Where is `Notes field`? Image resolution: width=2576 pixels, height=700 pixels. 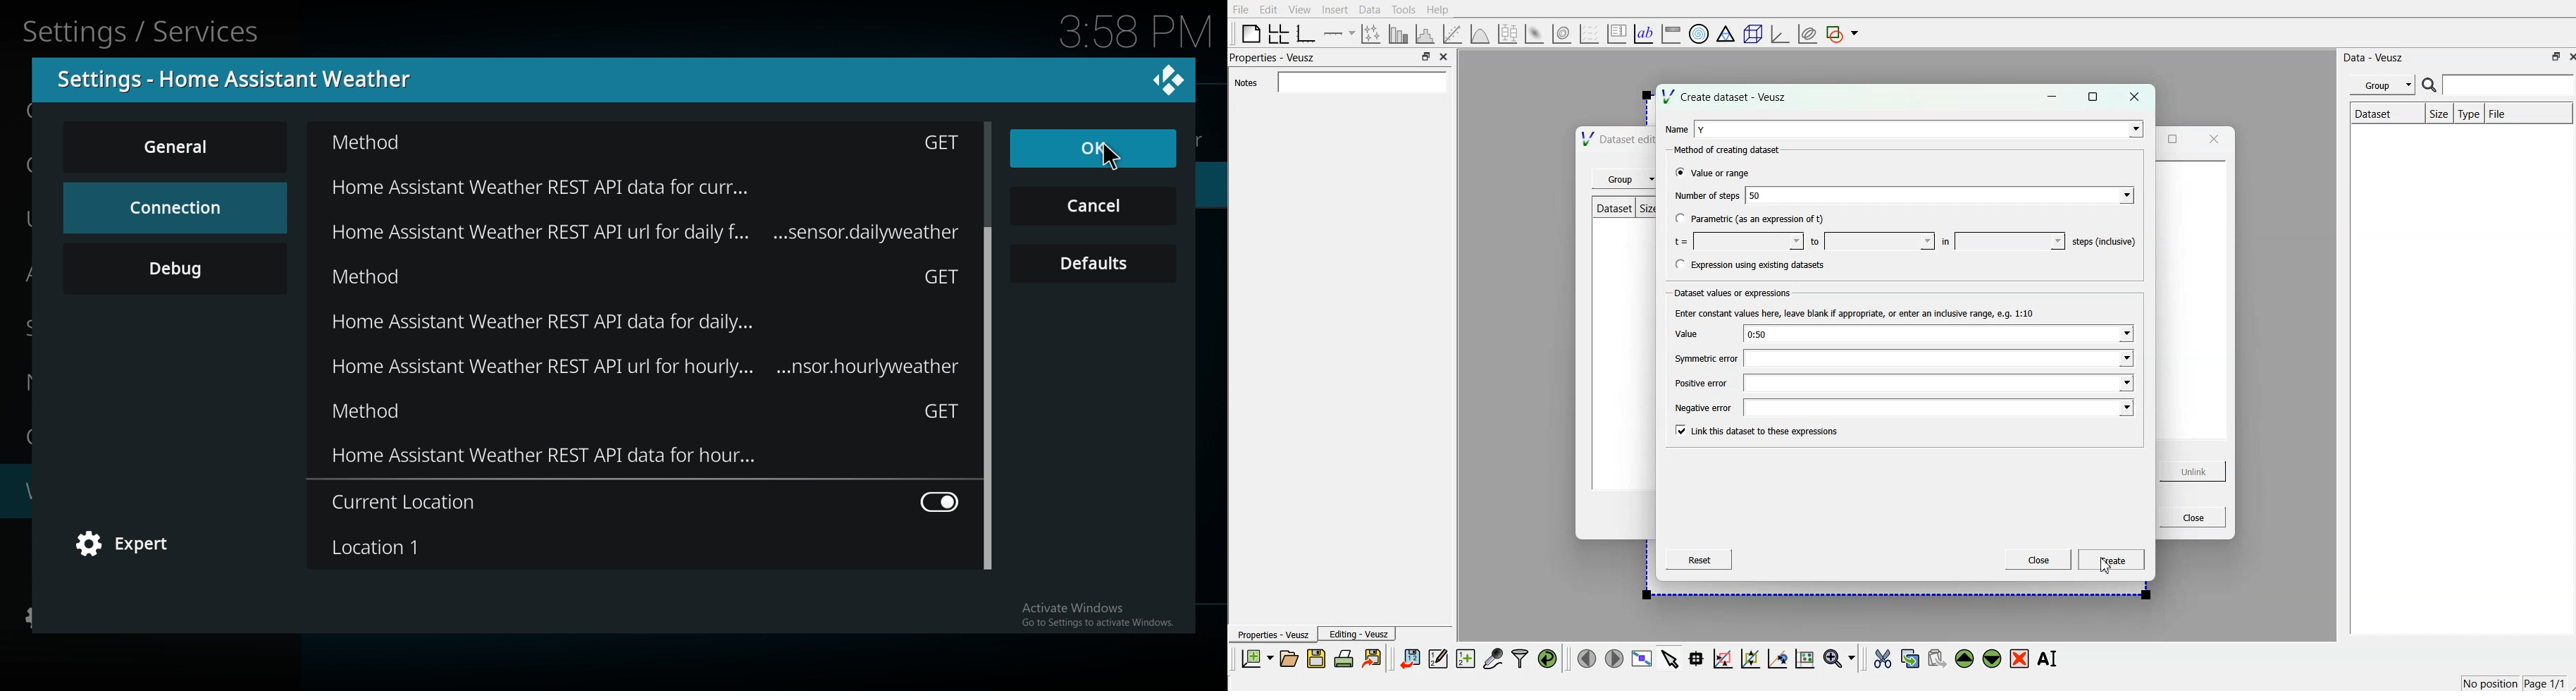
Notes field is located at coordinates (1361, 81).